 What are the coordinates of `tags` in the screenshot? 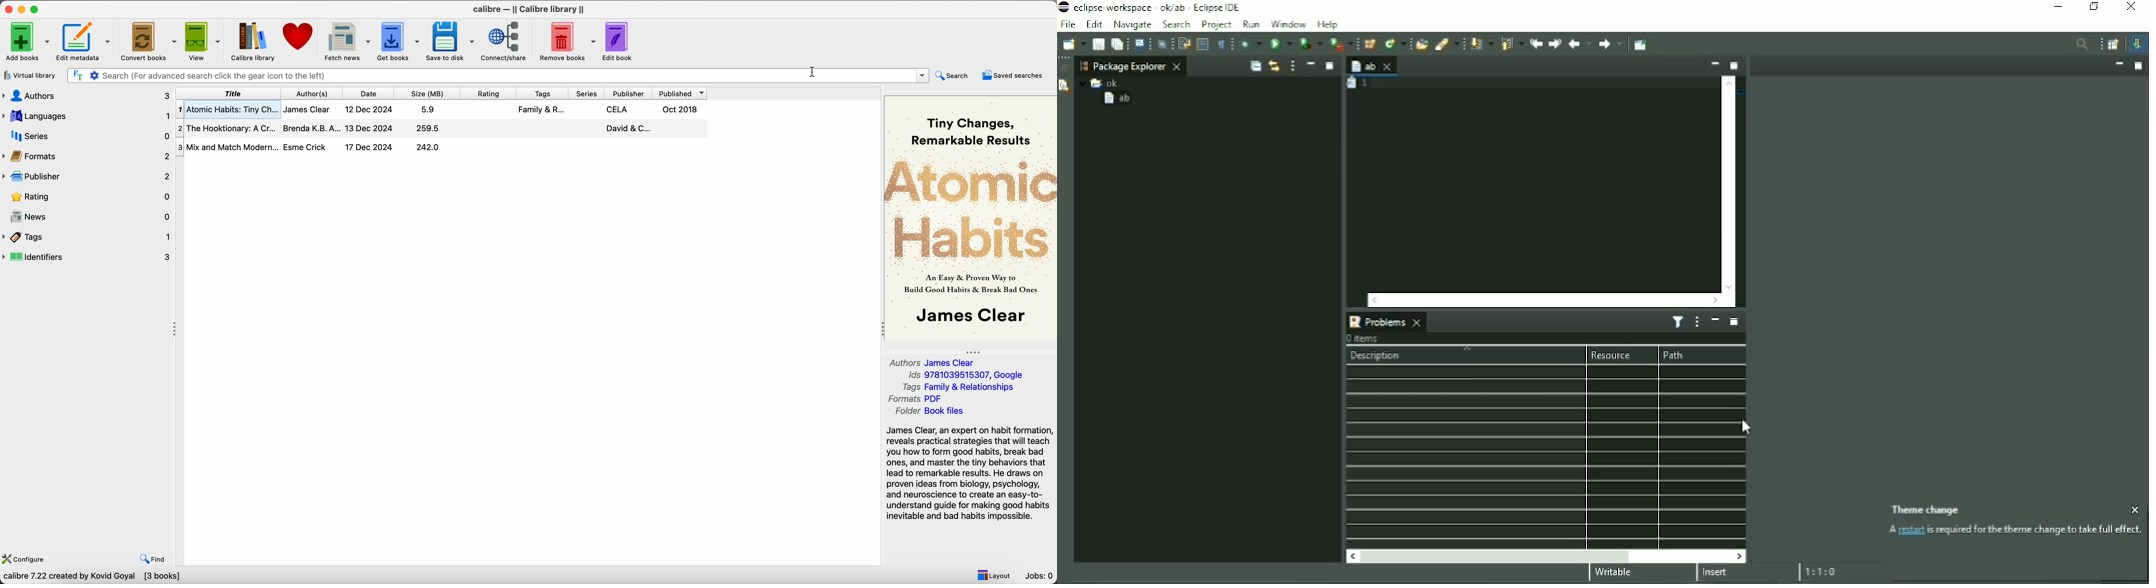 It's located at (540, 93).